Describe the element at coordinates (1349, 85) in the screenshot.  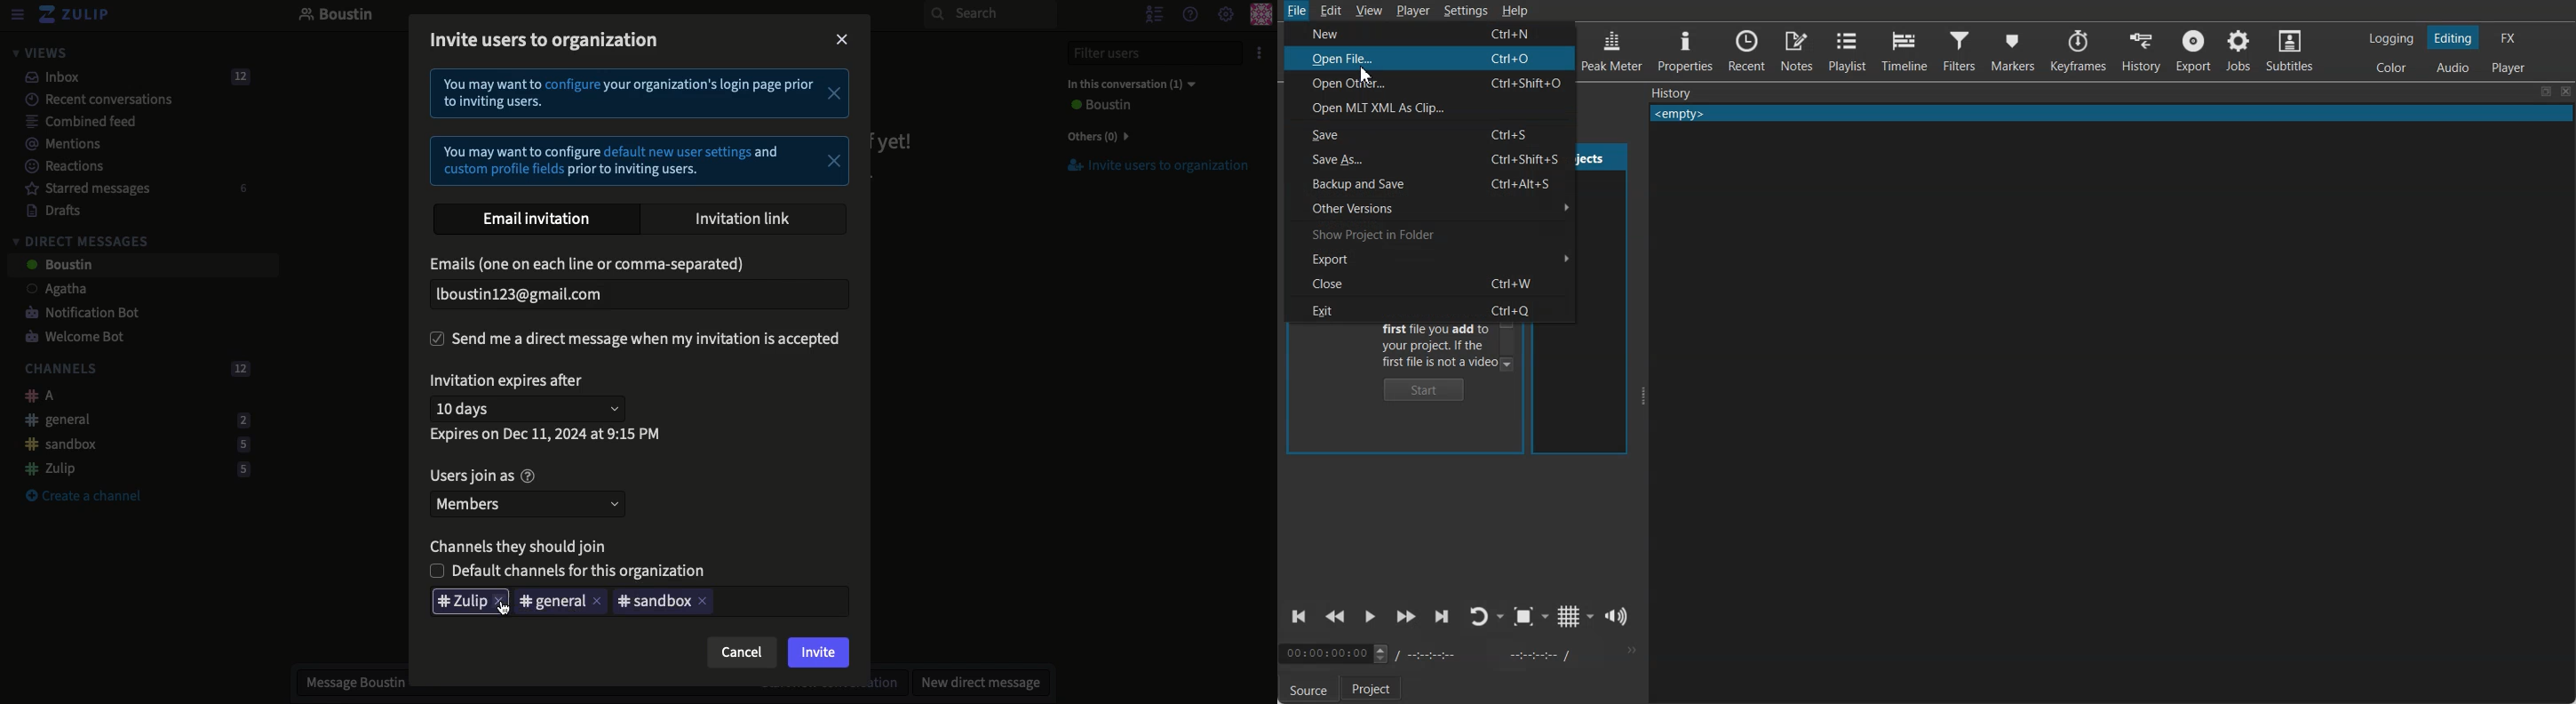
I see `Open Other` at that location.